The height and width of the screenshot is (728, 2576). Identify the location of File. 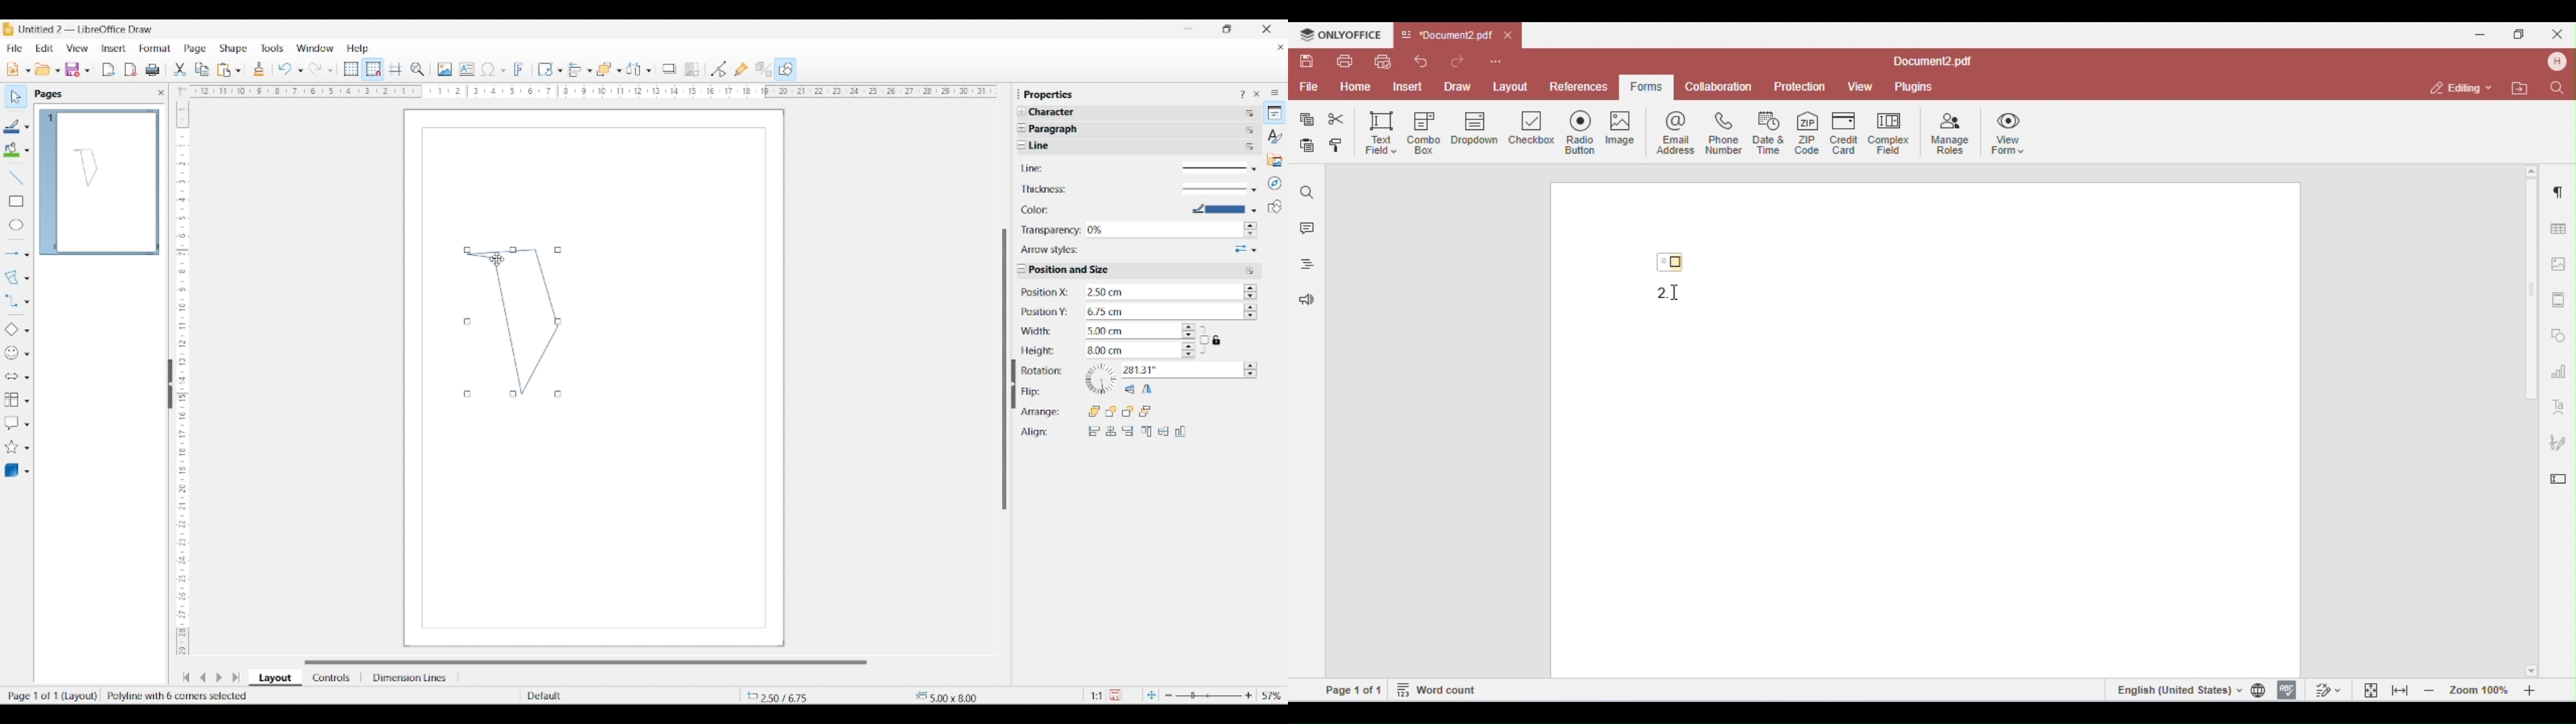
(14, 48).